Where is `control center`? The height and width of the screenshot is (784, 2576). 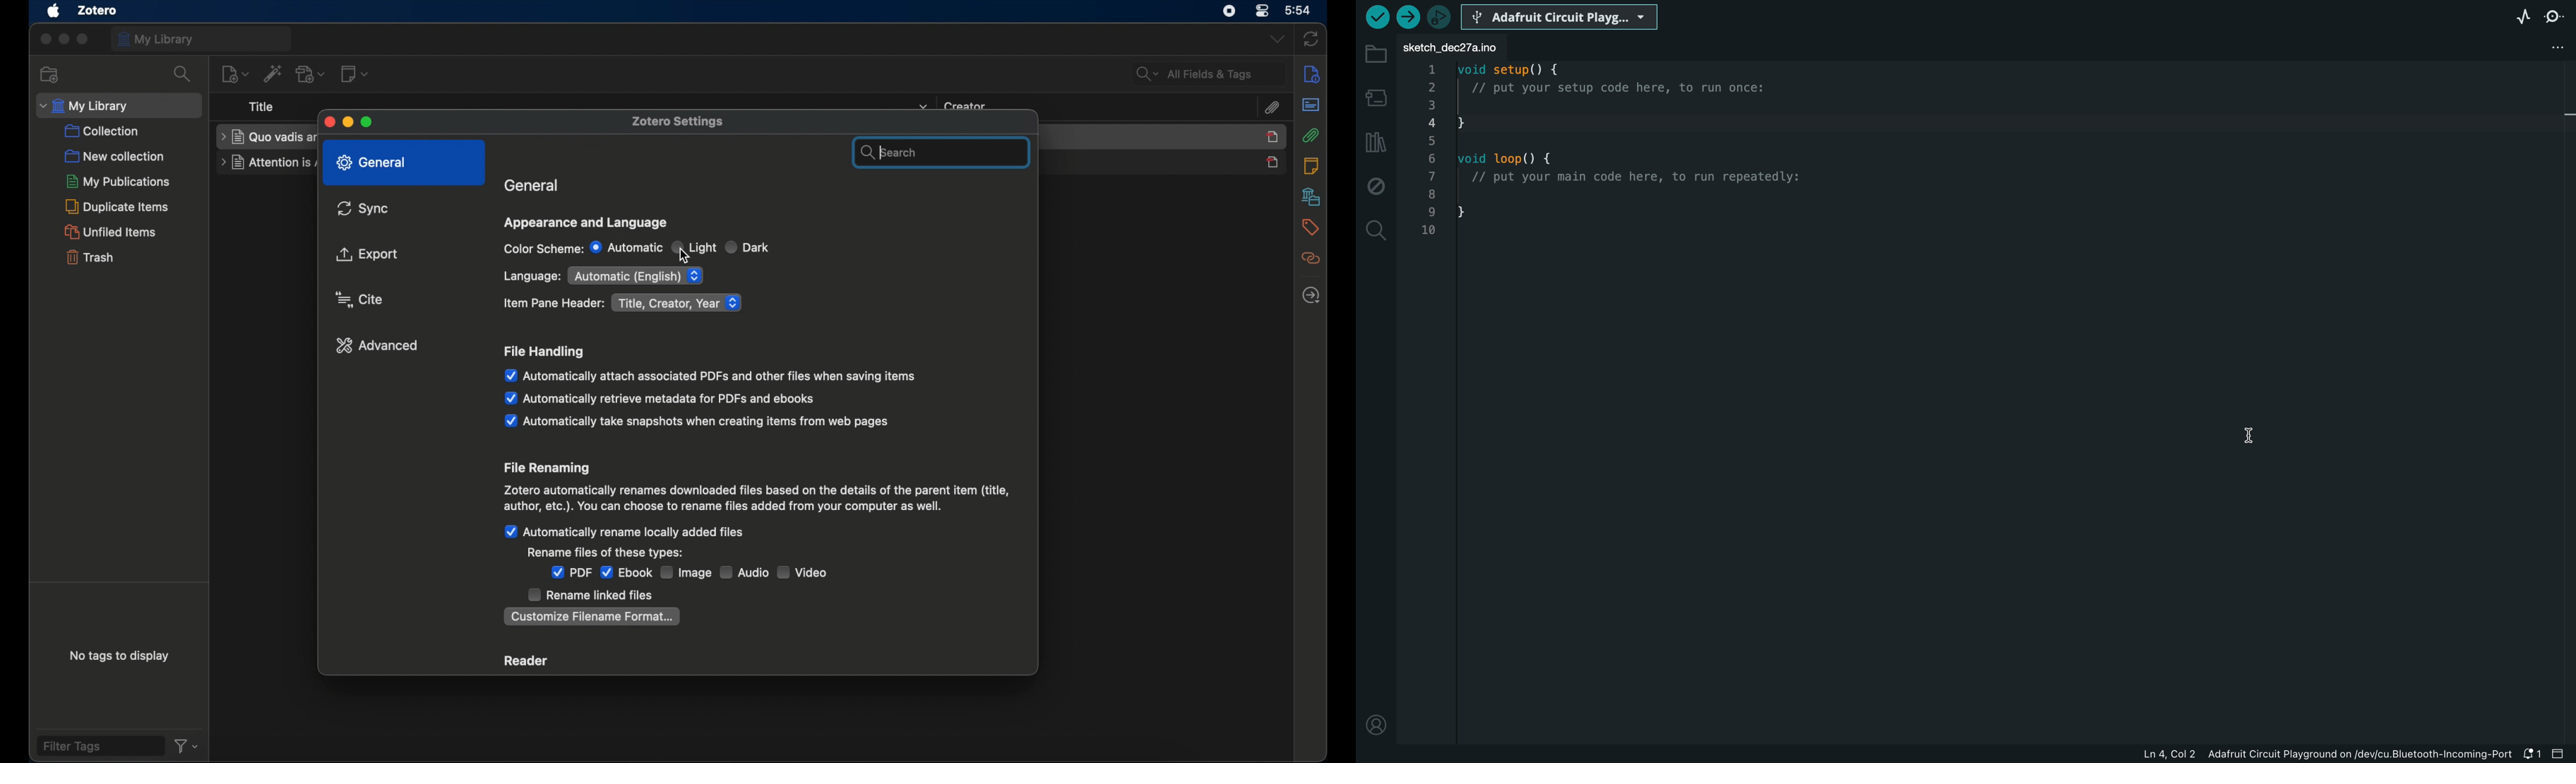
control center is located at coordinates (1263, 11).